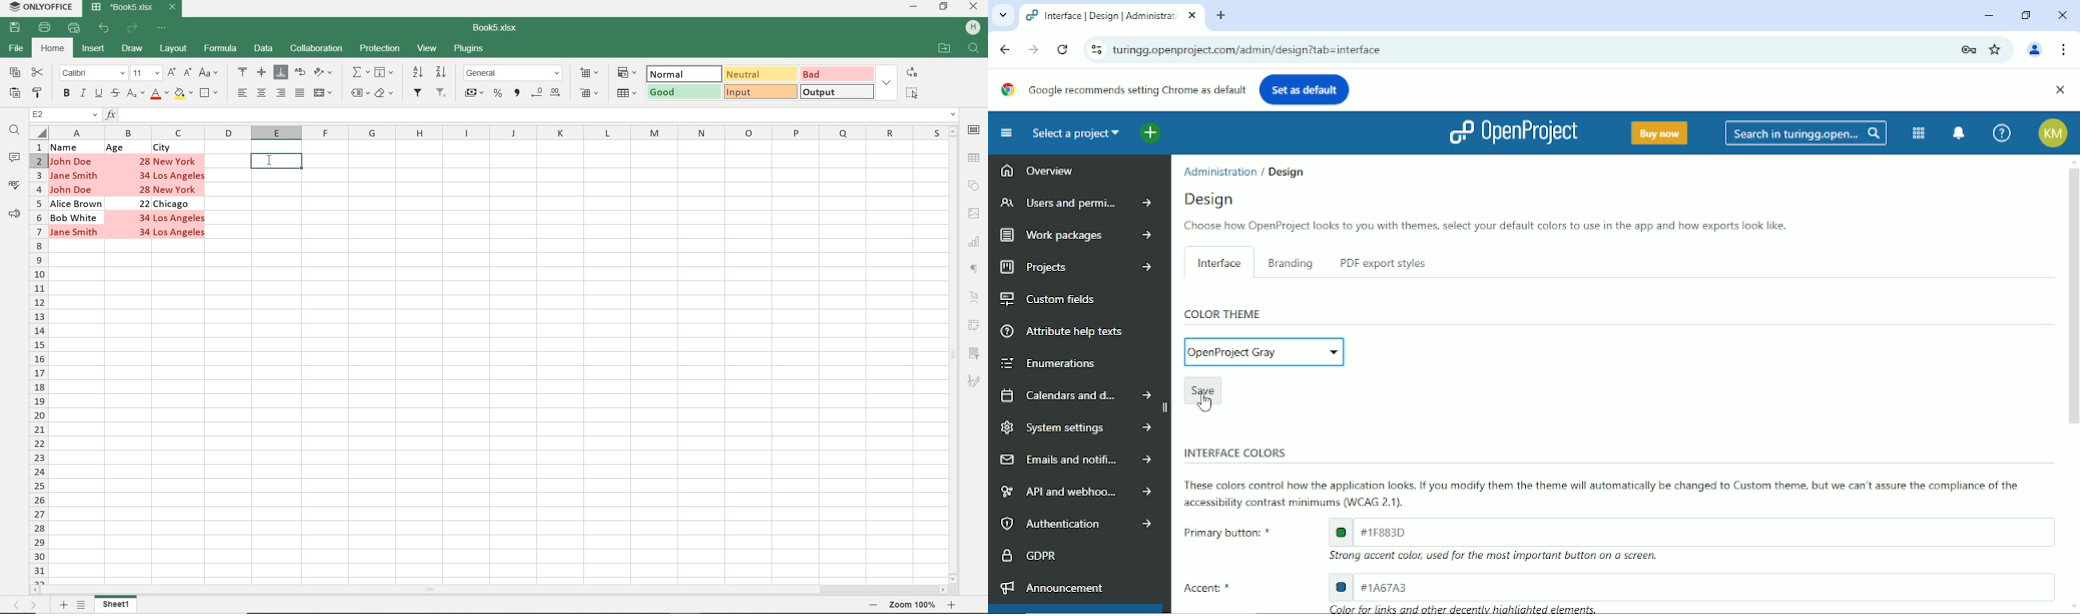 This screenshot has height=616, width=2100. I want to click on PROTECTION, so click(379, 49).